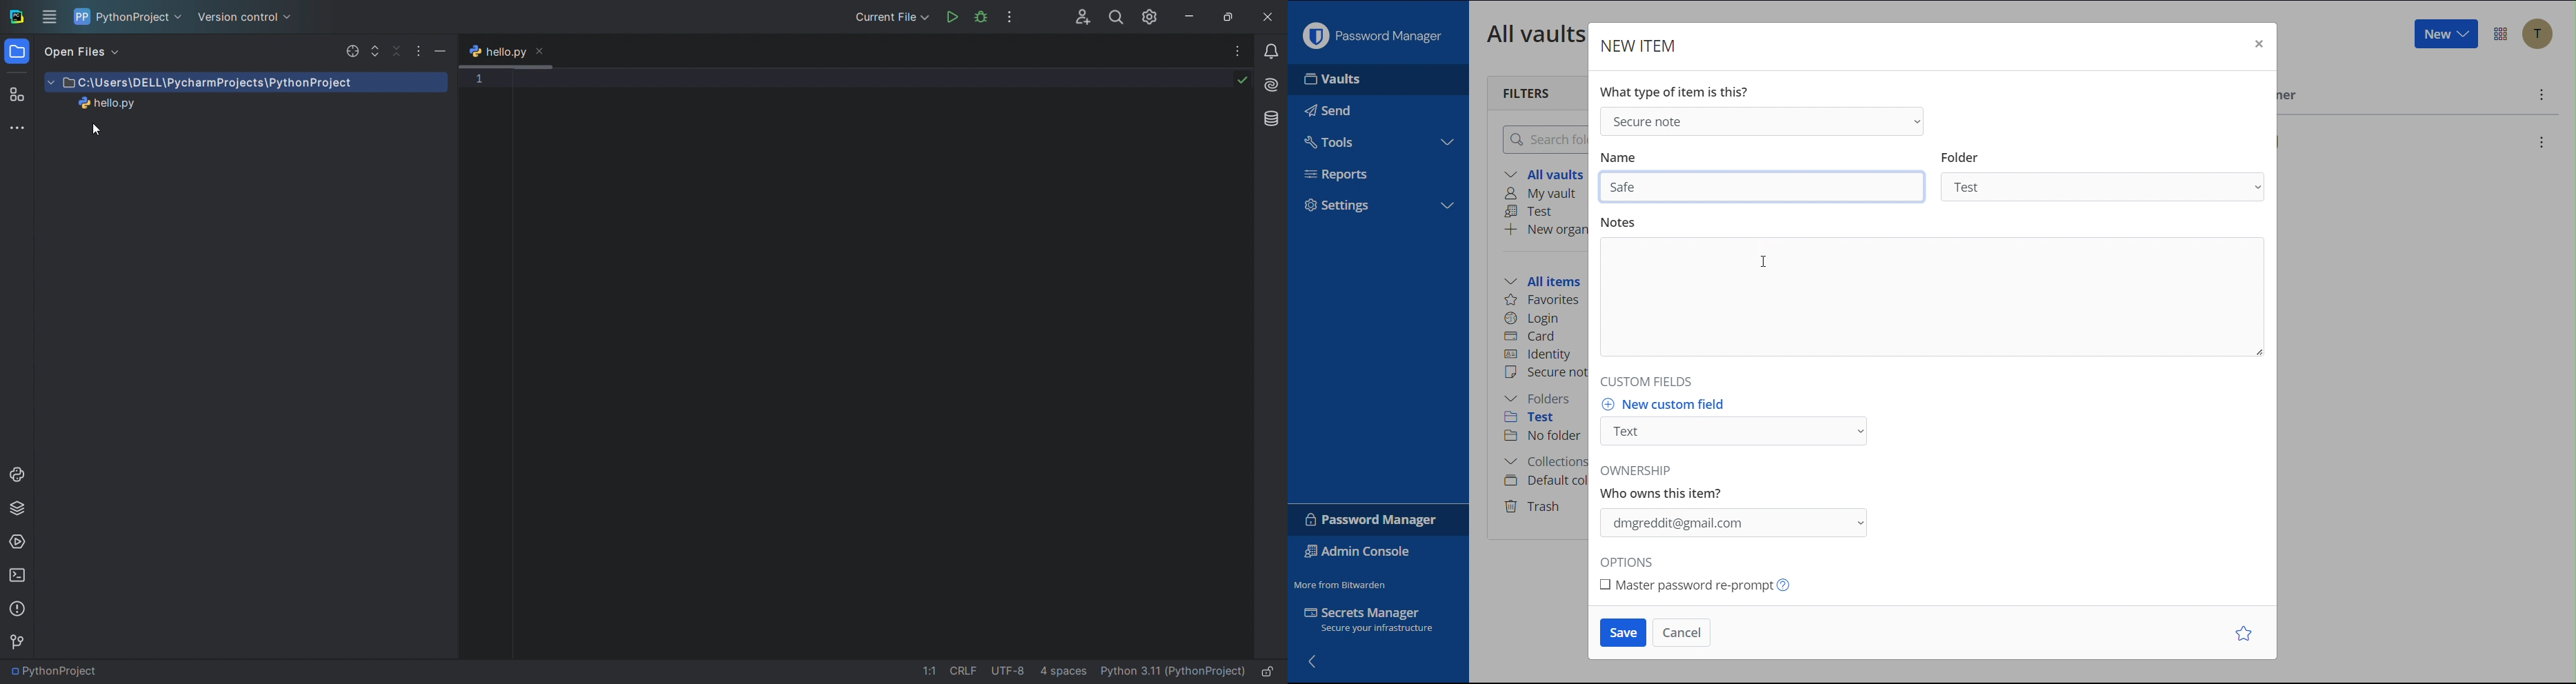  What do you see at coordinates (2257, 46) in the screenshot?
I see `Close` at bounding box center [2257, 46].